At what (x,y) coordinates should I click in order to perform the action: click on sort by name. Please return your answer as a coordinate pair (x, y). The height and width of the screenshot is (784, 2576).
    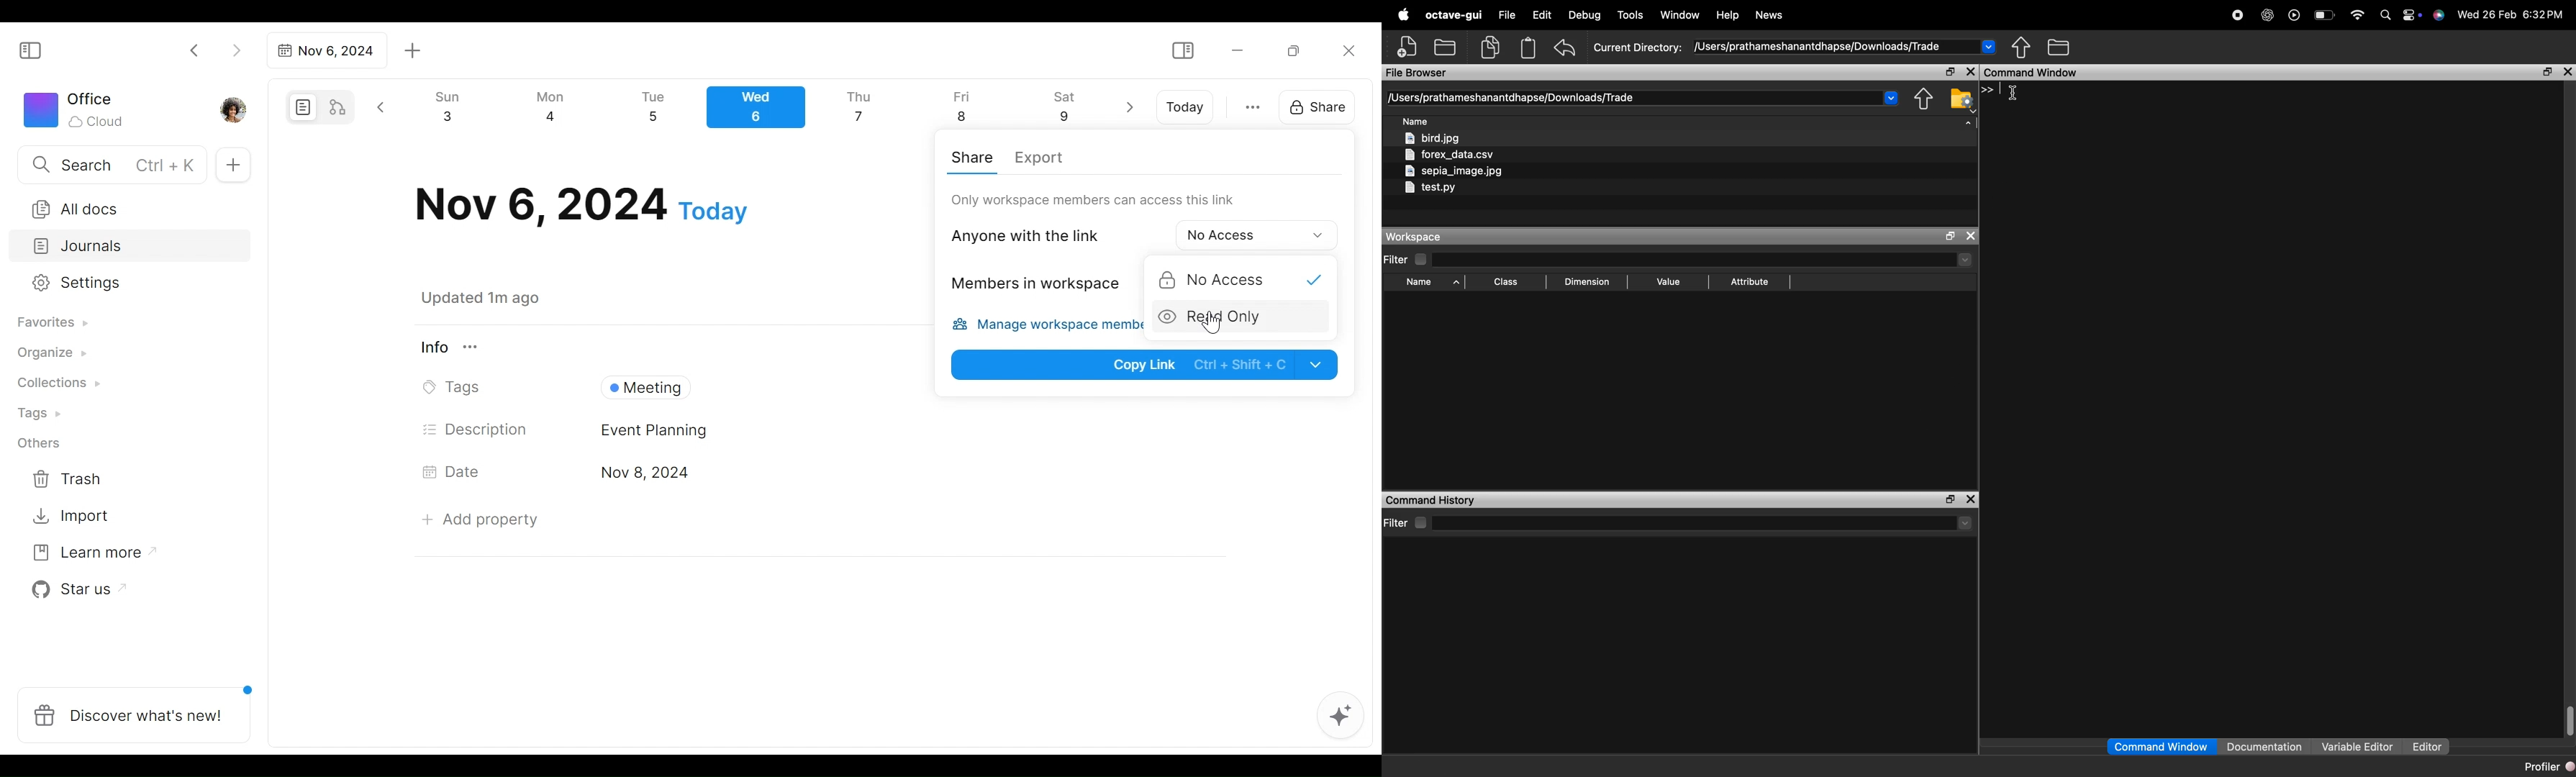
    Looking at the image, I should click on (1419, 123).